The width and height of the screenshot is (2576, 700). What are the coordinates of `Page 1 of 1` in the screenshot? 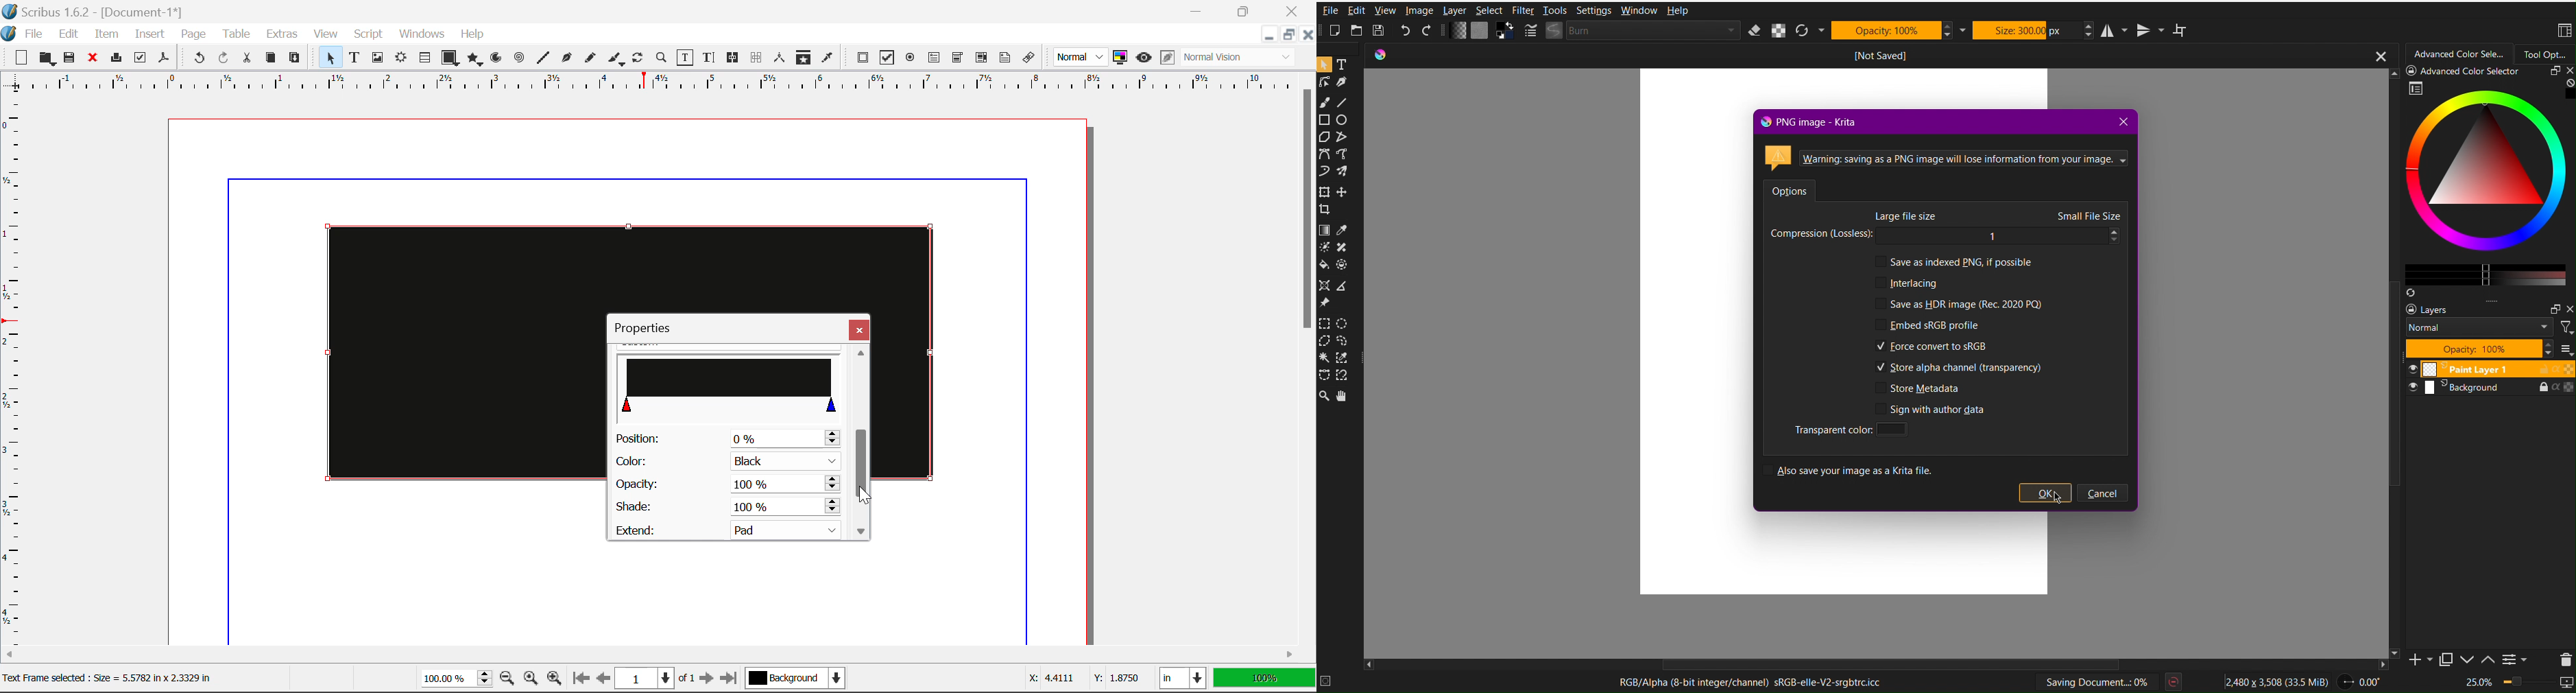 It's located at (655, 680).